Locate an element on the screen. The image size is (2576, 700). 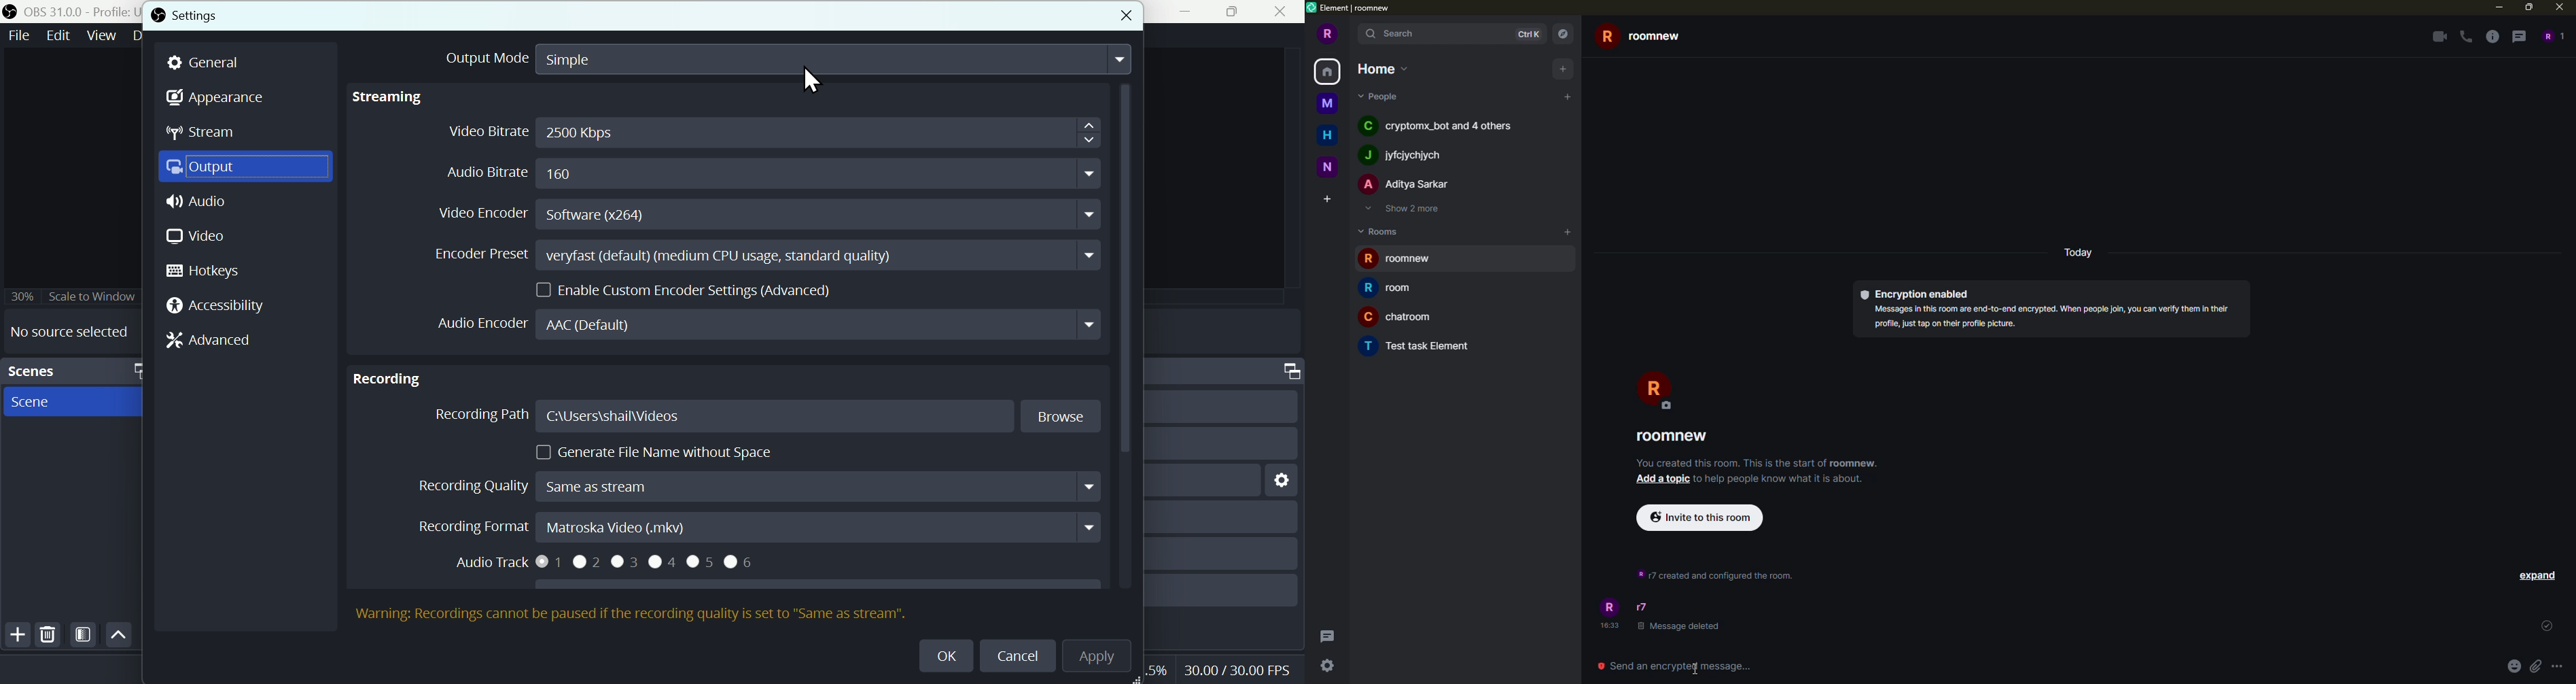
Appearance is located at coordinates (218, 97).